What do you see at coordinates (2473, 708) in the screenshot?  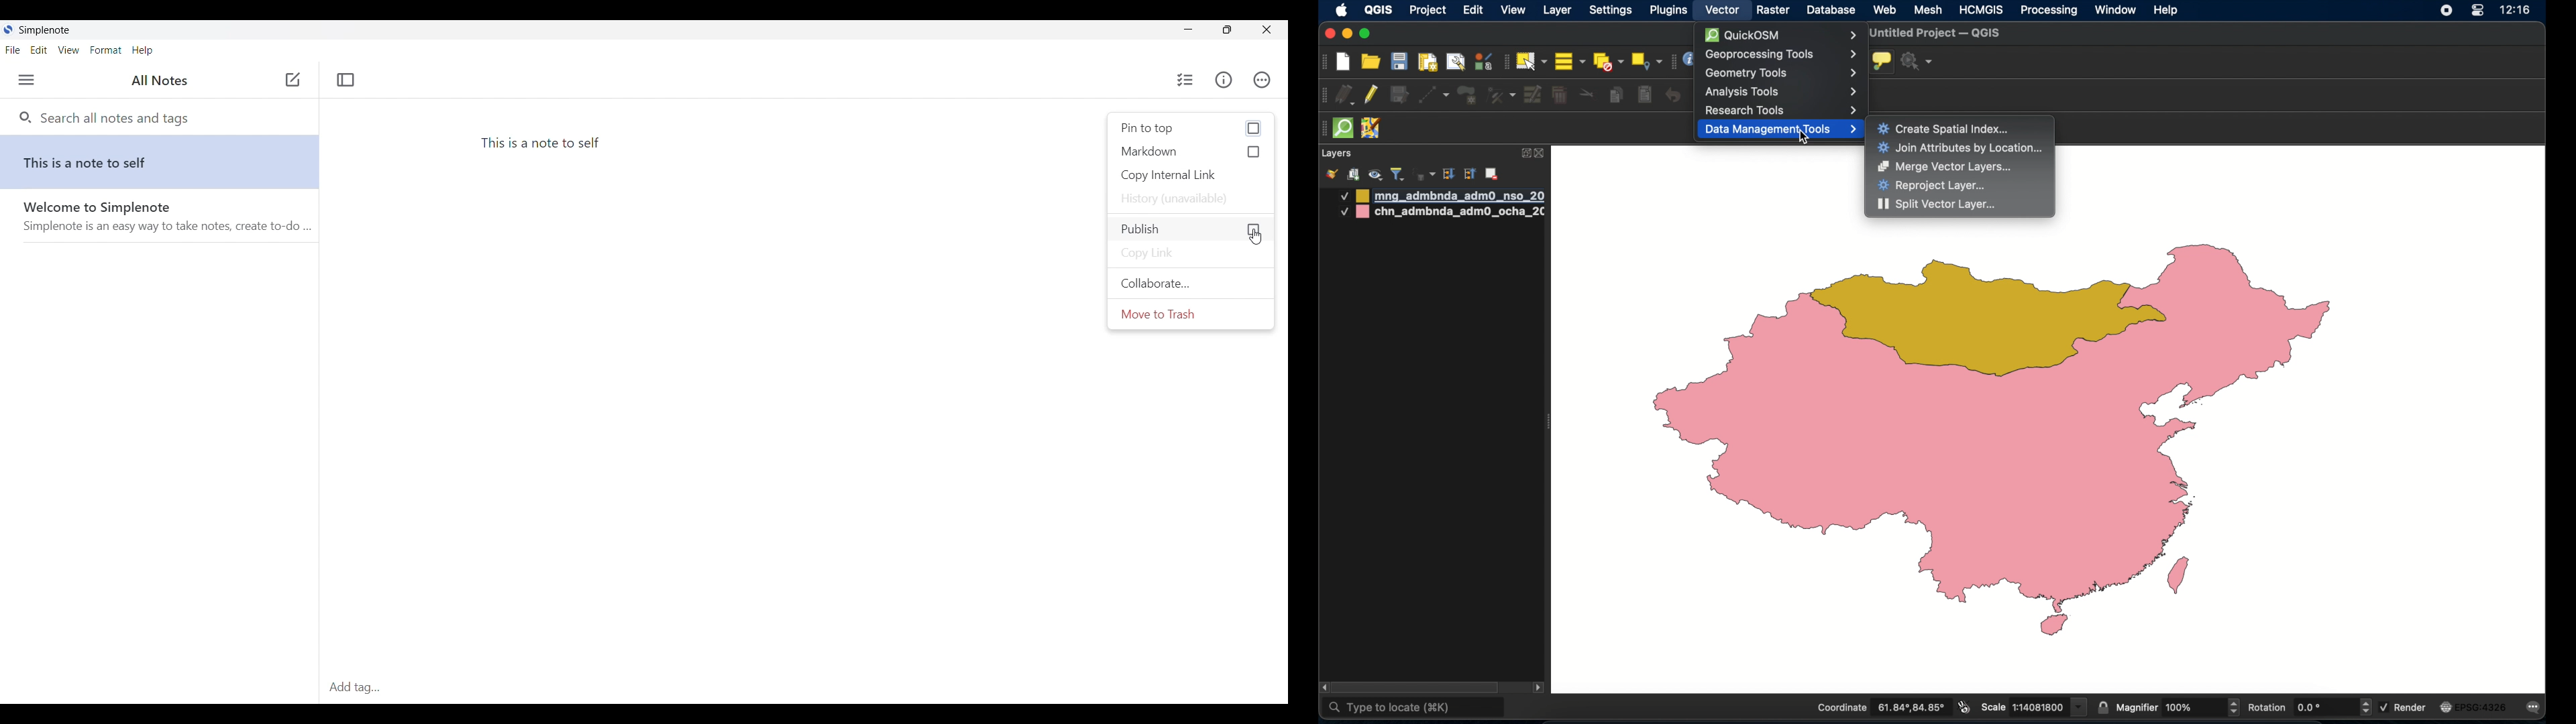 I see `EPSG:4326` at bounding box center [2473, 708].